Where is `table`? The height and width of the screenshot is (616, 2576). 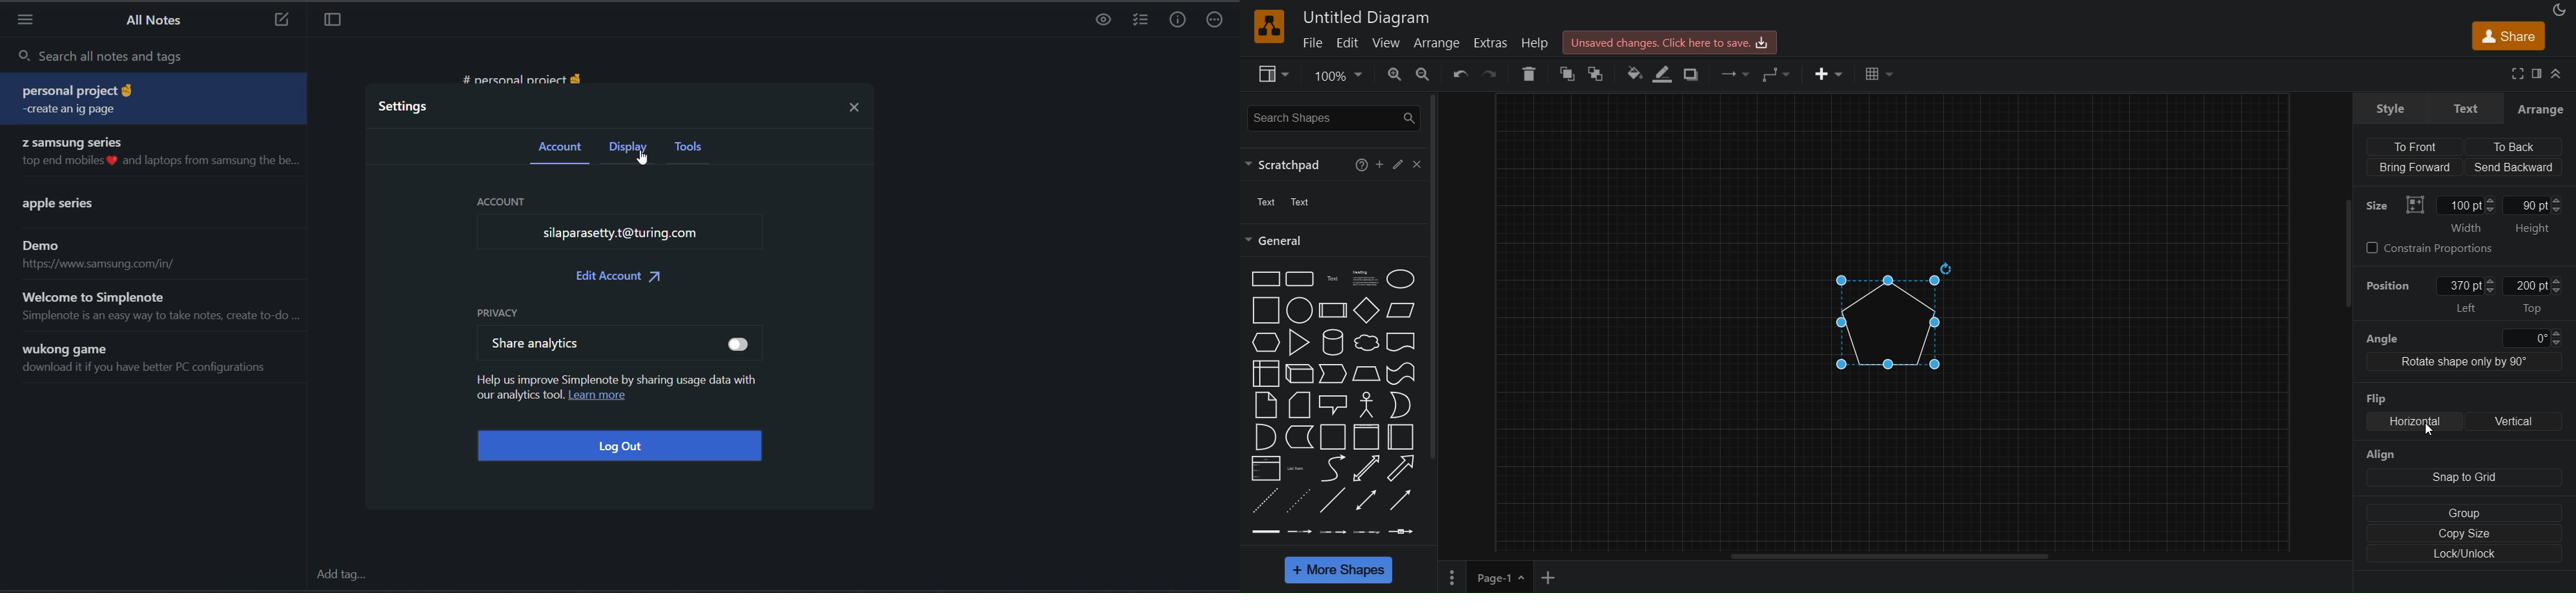 table is located at coordinates (1877, 72).